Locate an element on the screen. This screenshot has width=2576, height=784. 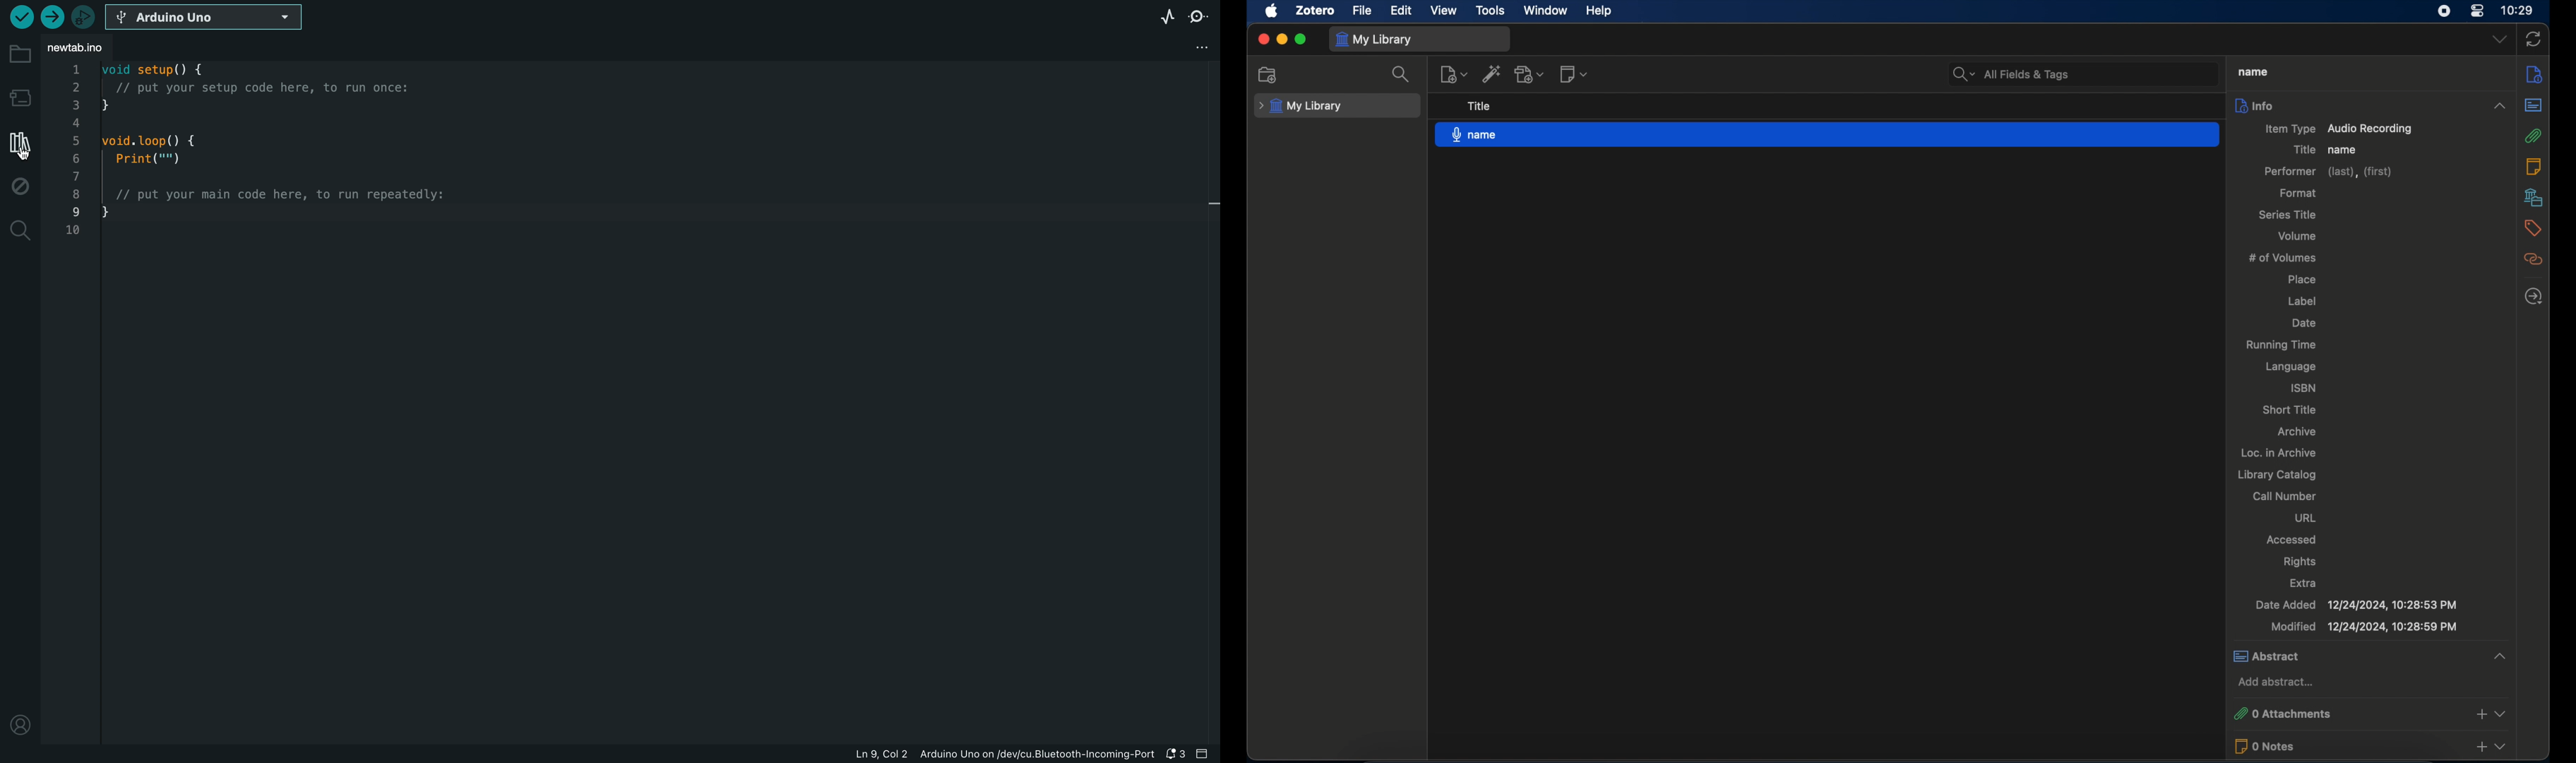
add abstract is located at coordinates (2274, 682).